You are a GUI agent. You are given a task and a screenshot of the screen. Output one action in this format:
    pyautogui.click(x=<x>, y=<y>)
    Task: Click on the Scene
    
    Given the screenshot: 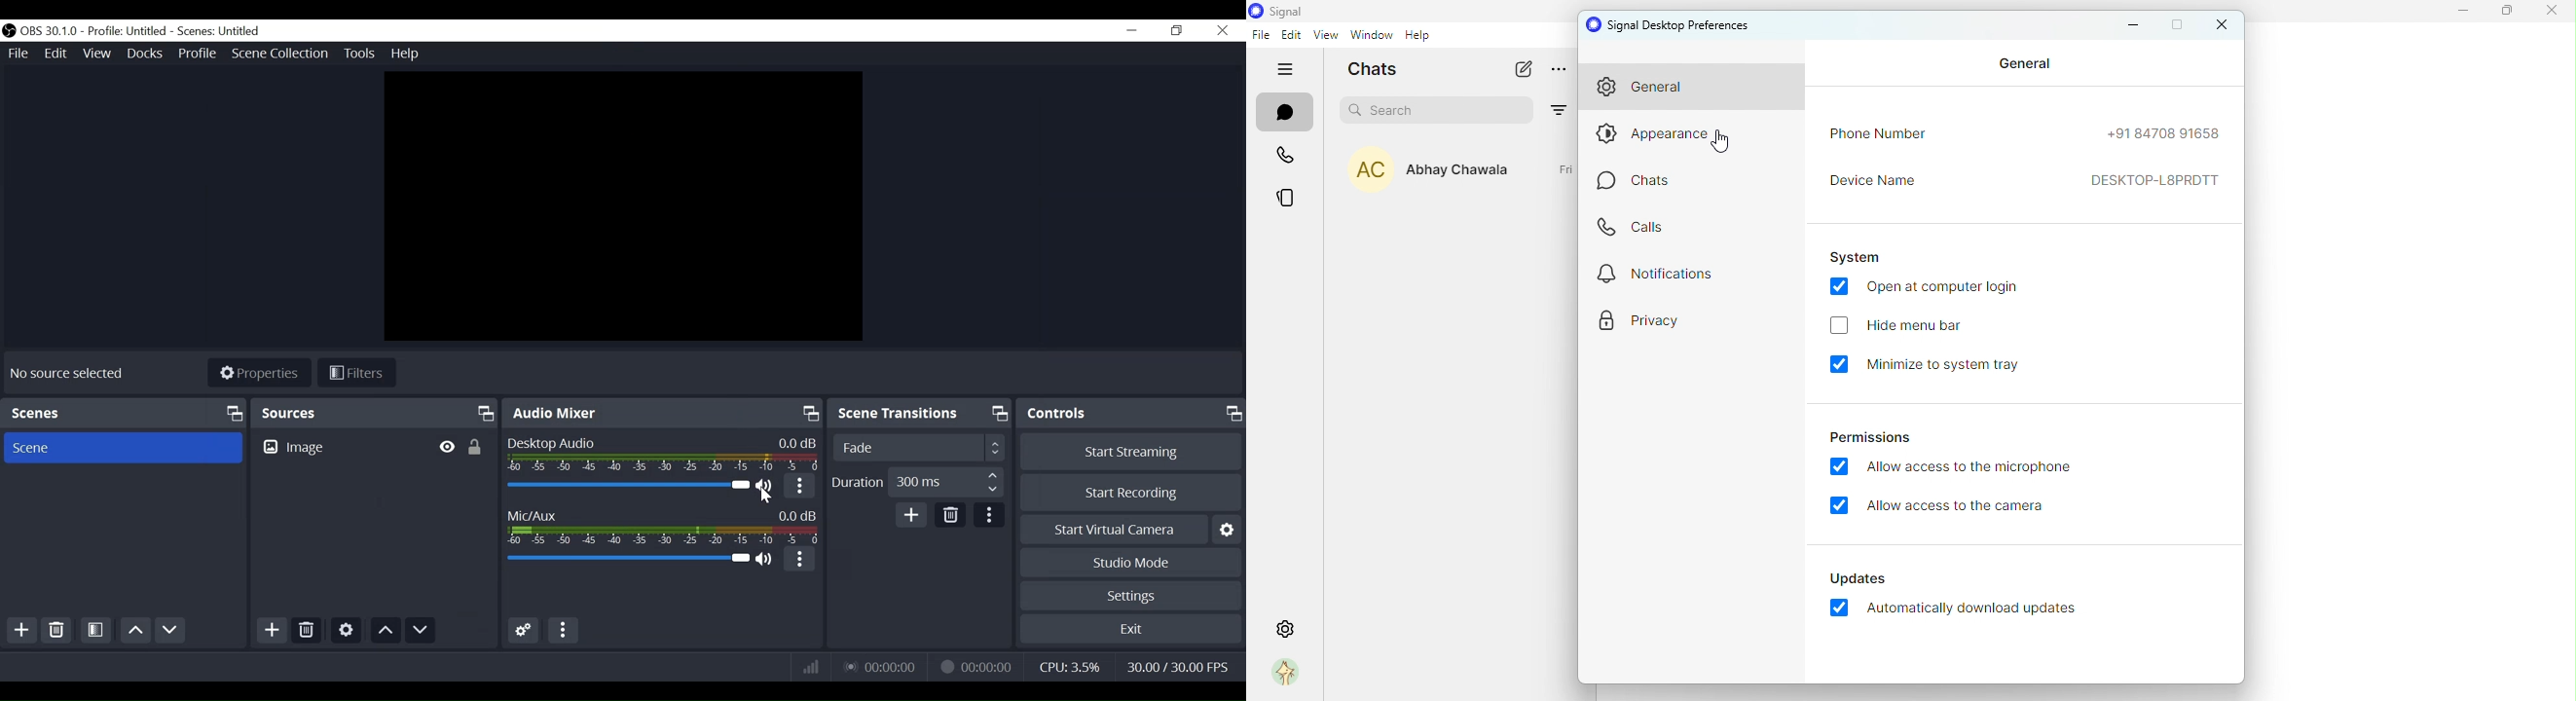 What is the action you would take?
    pyautogui.click(x=125, y=413)
    